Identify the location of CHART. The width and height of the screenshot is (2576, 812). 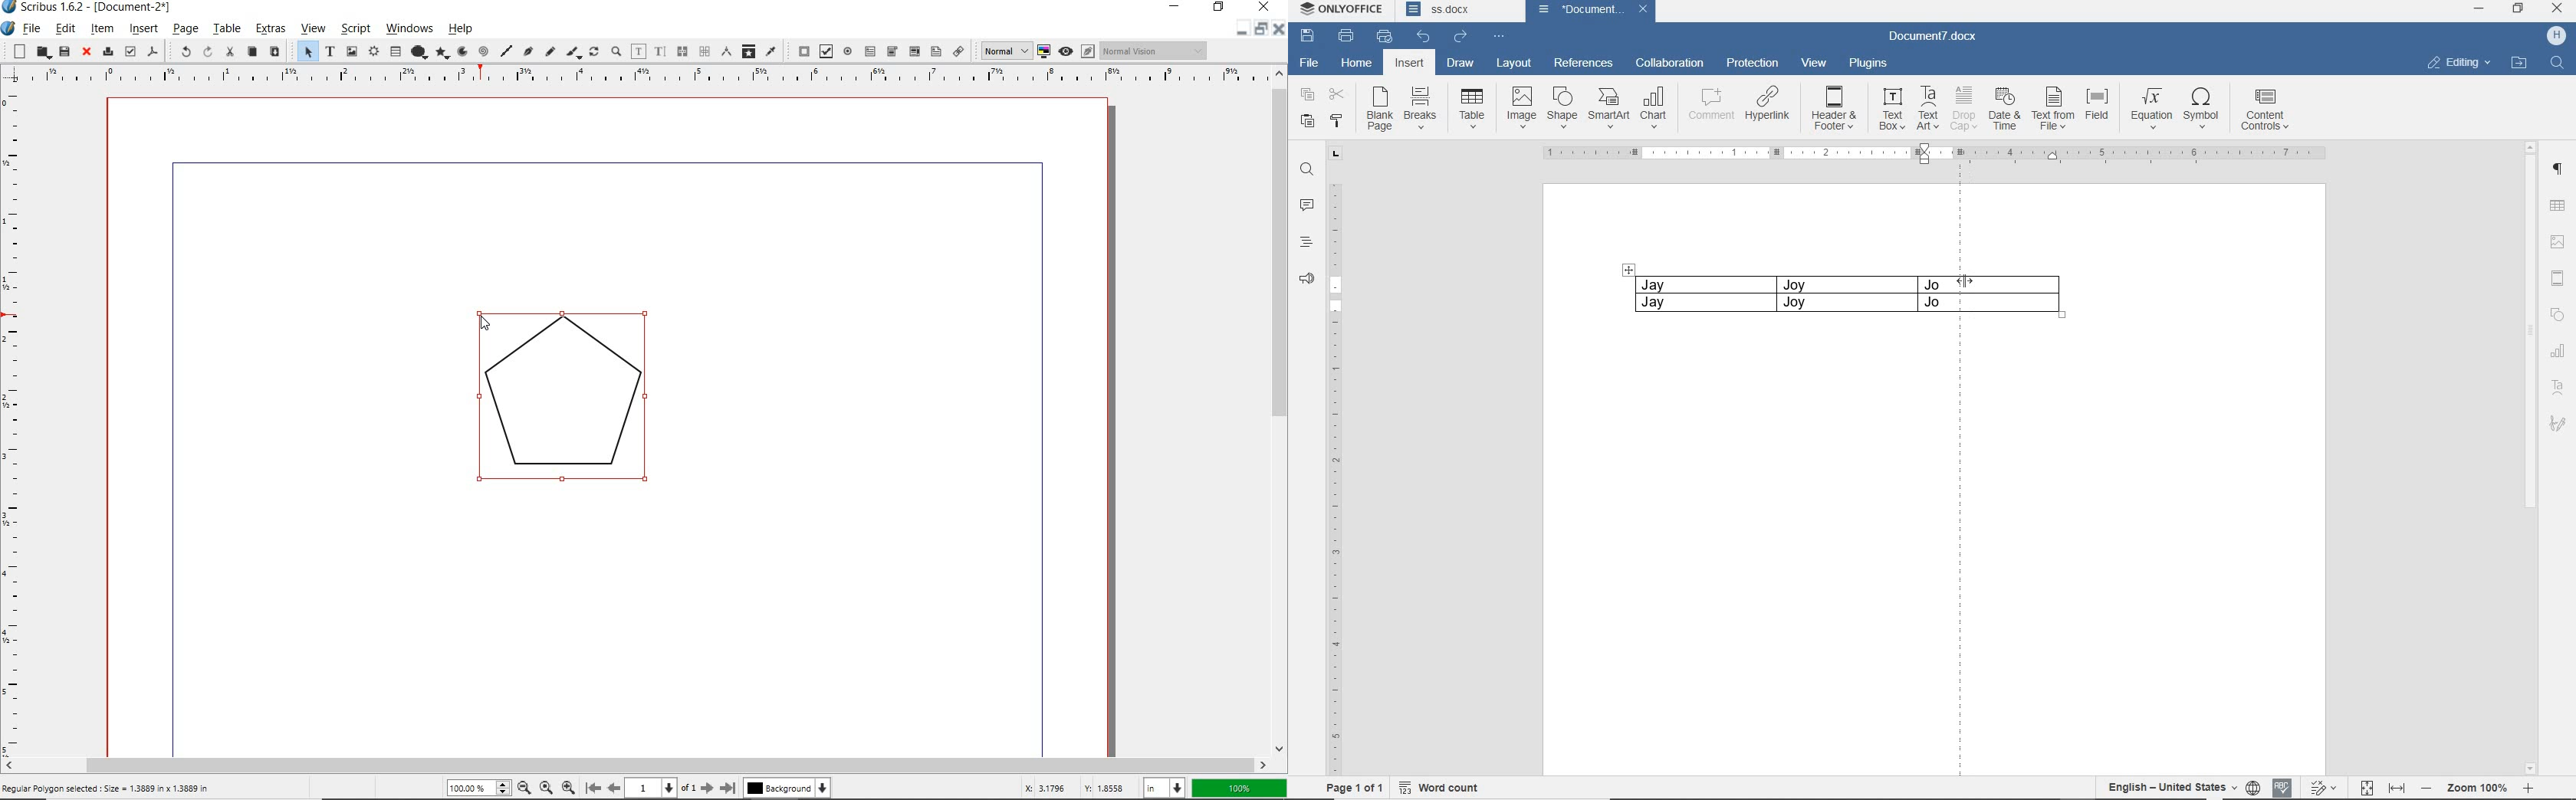
(1654, 109).